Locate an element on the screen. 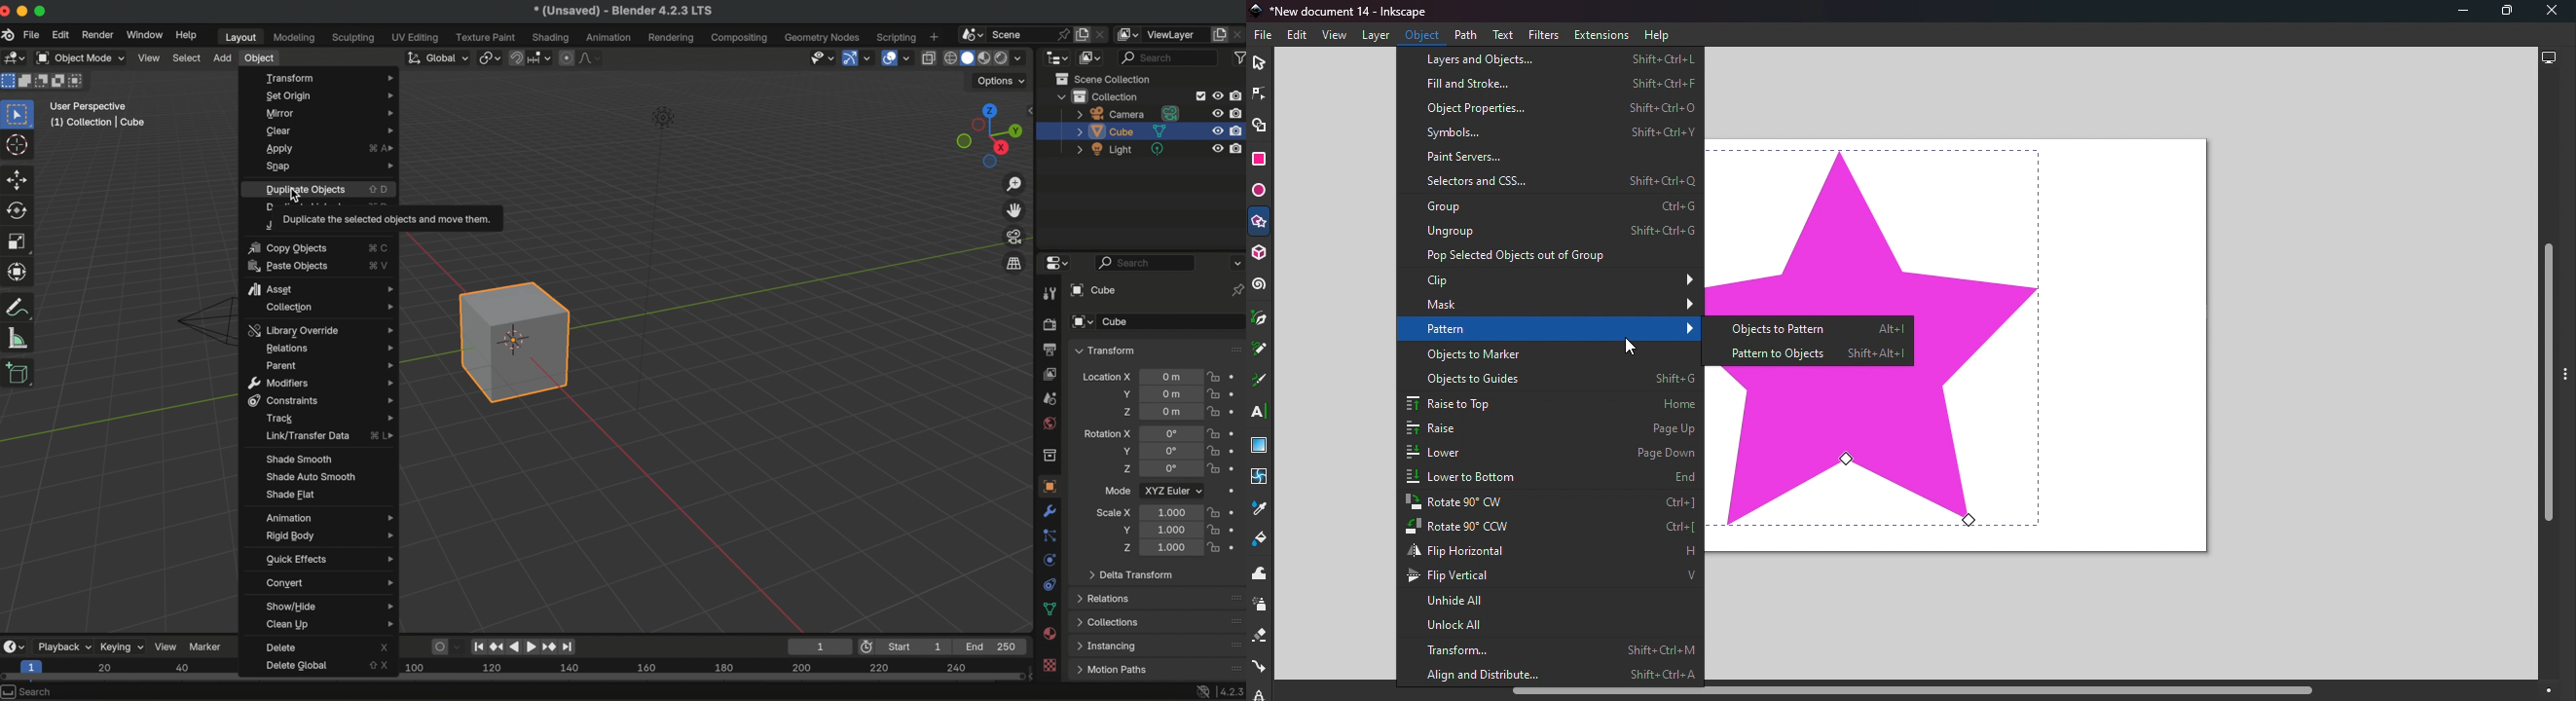  proportional editing objects is located at coordinates (567, 58).